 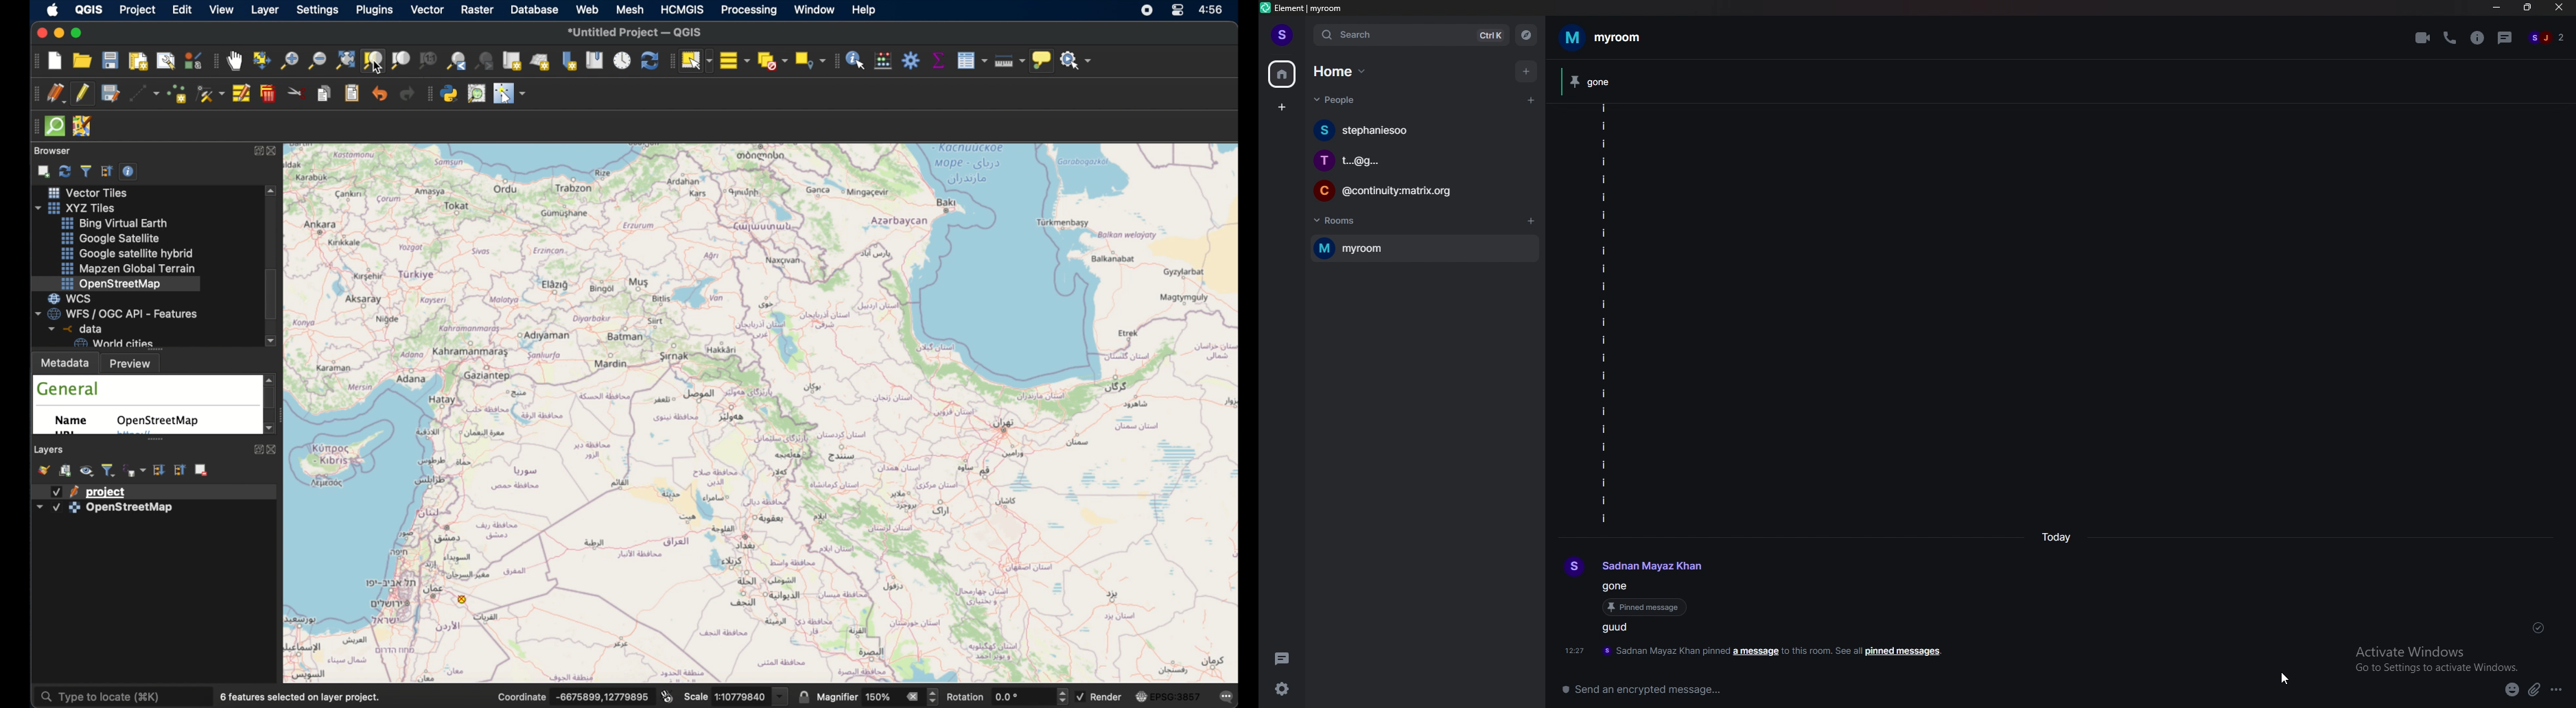 I want to click on gone pinned, so click(x=1615, y=81).